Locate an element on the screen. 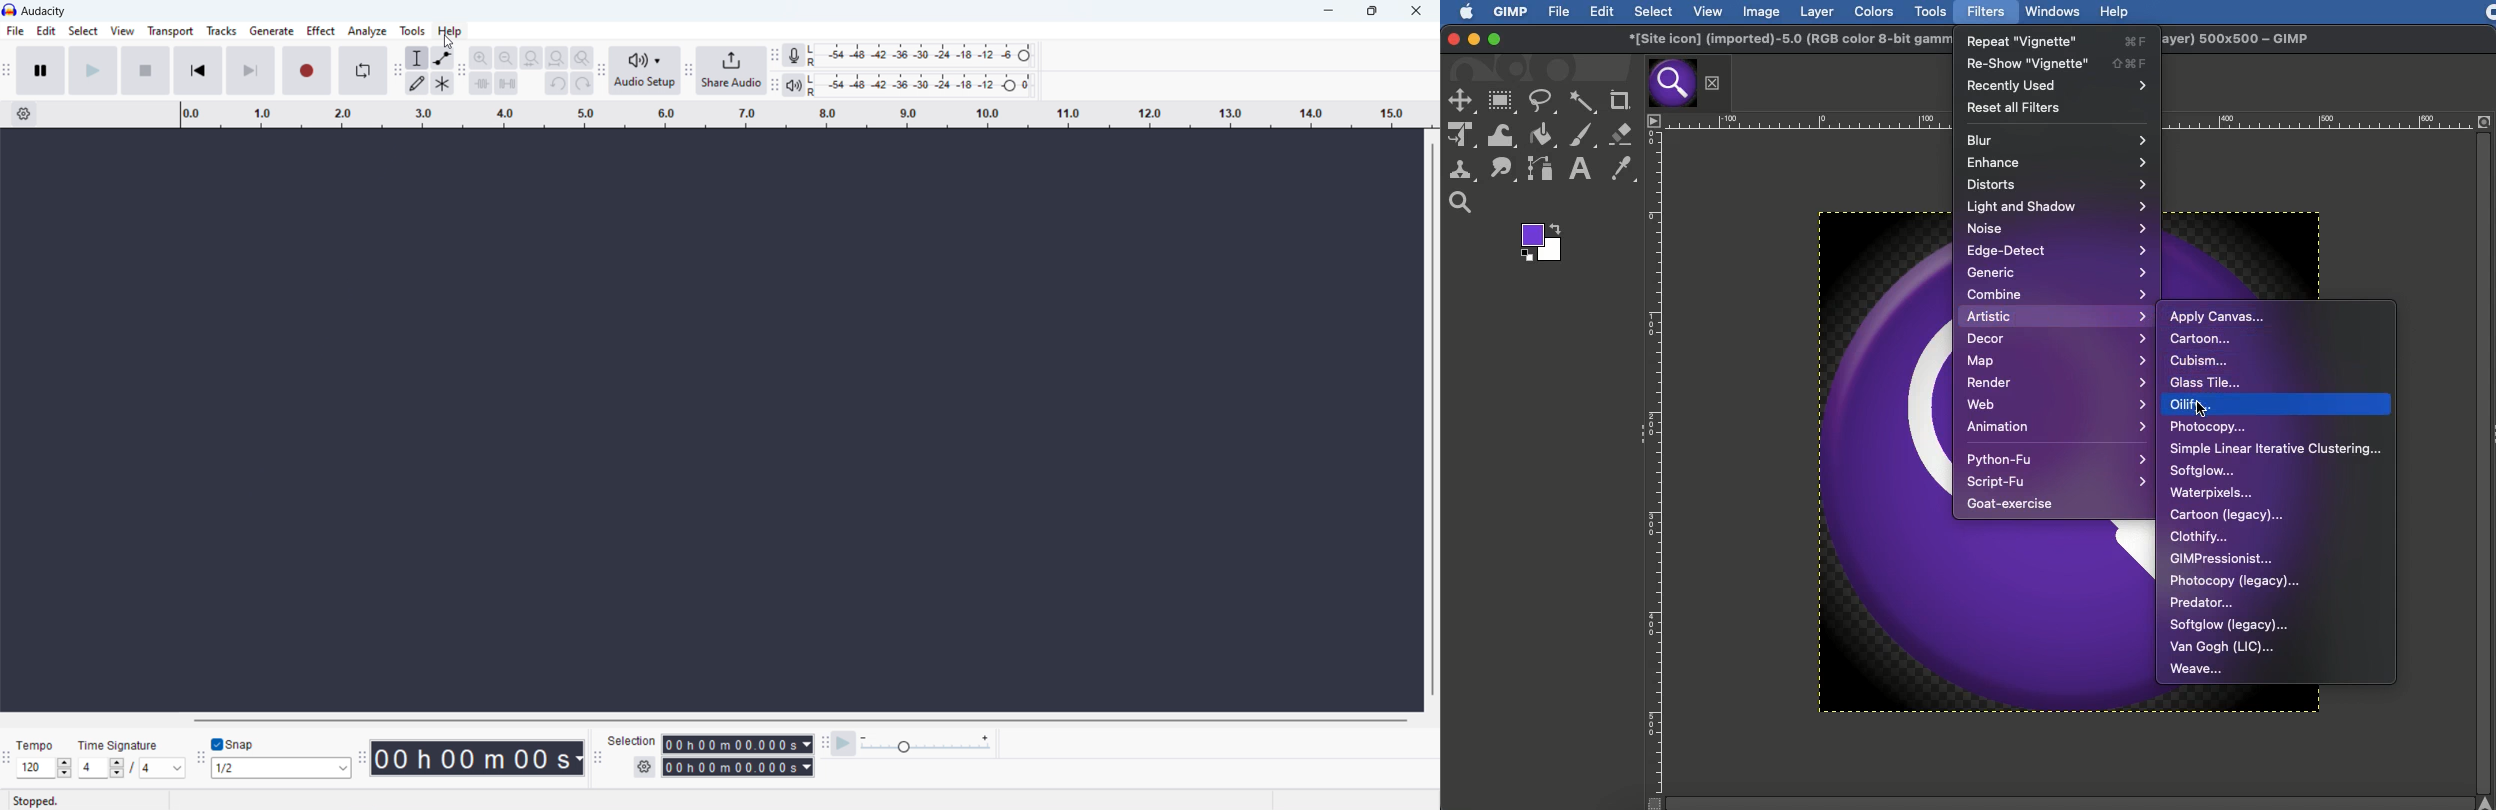  undo is located at coordinates (556, 83).